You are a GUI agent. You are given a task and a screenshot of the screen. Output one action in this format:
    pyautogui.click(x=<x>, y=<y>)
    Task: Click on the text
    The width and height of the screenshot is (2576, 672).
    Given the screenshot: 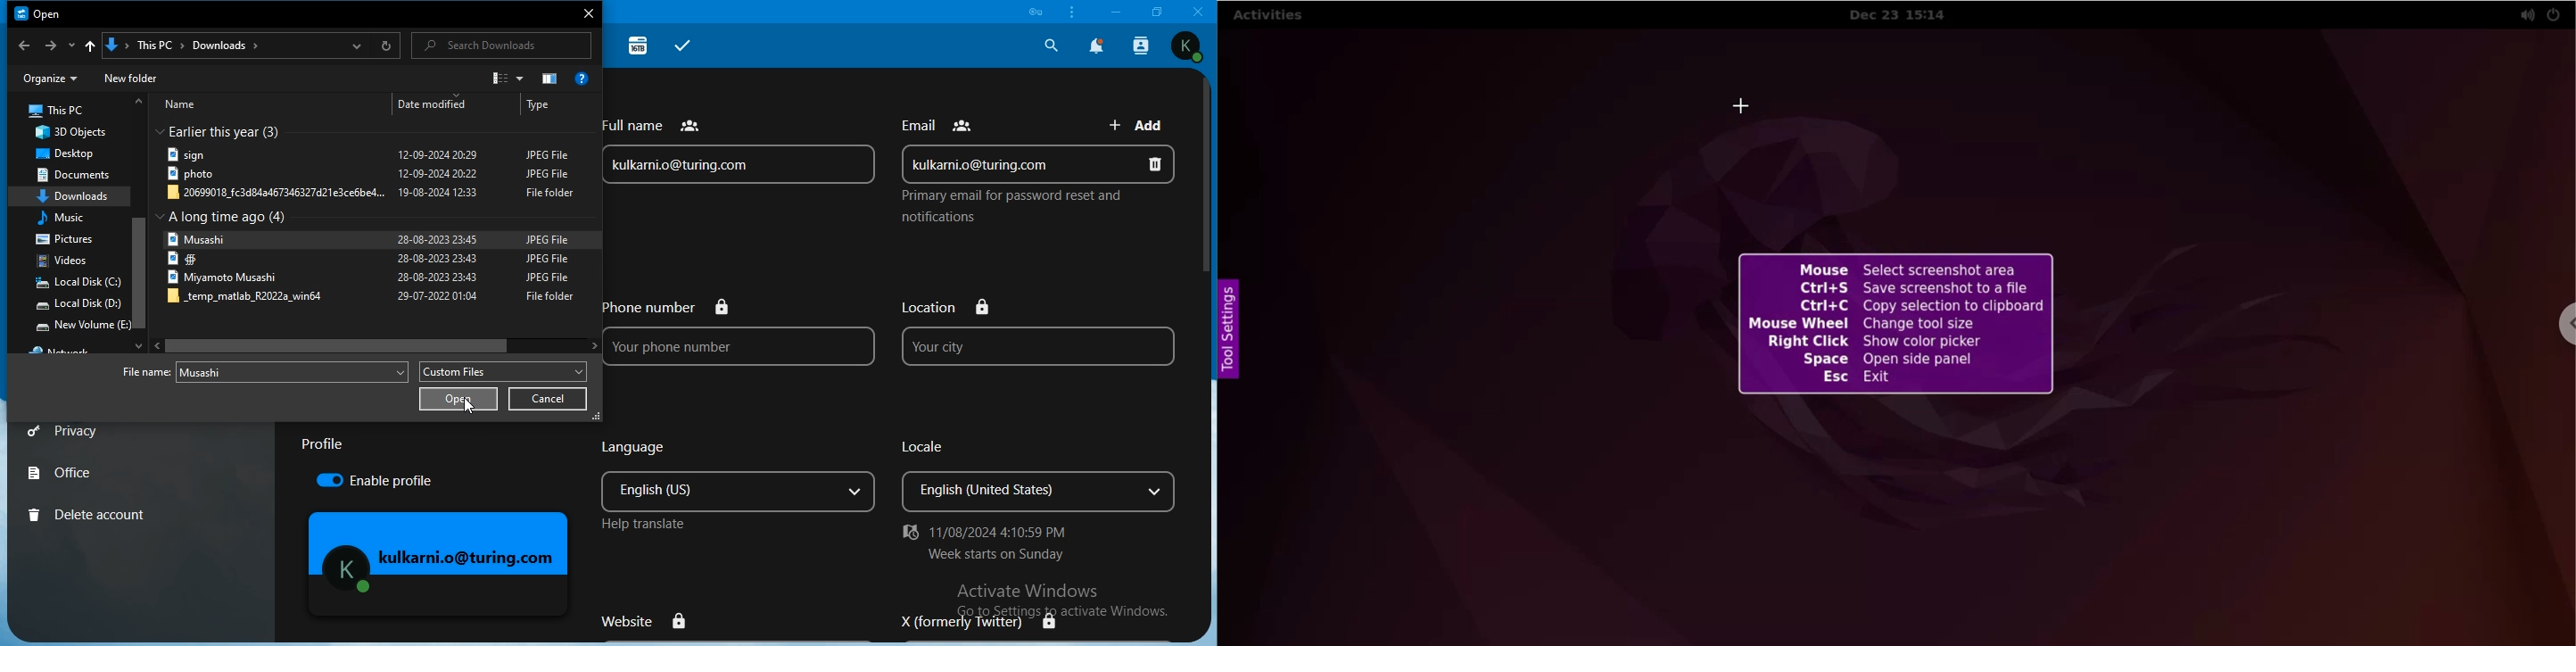 What is the action you would take?
    pyautogui.click(x=64, y=351)
    